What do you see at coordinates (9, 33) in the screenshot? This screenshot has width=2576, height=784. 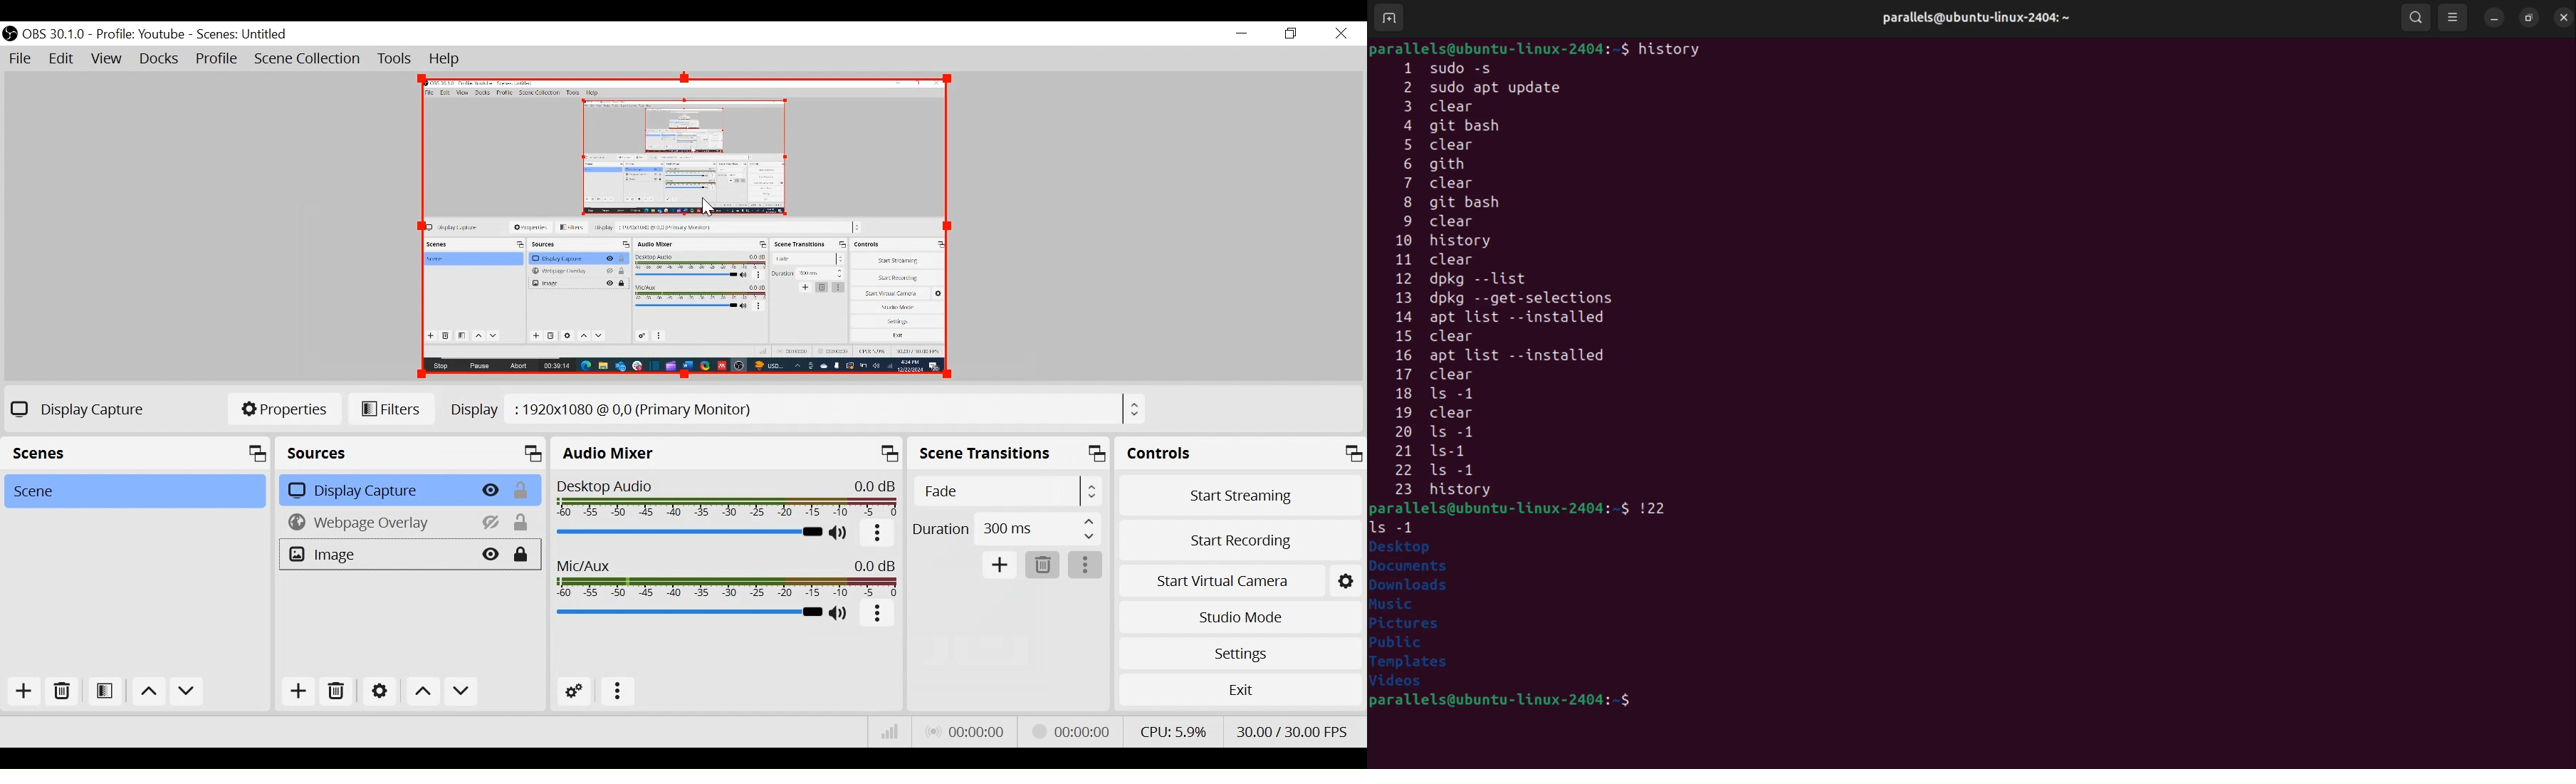 I see `OBS Studio Desktop Icon` at bounding box center [9, 33].